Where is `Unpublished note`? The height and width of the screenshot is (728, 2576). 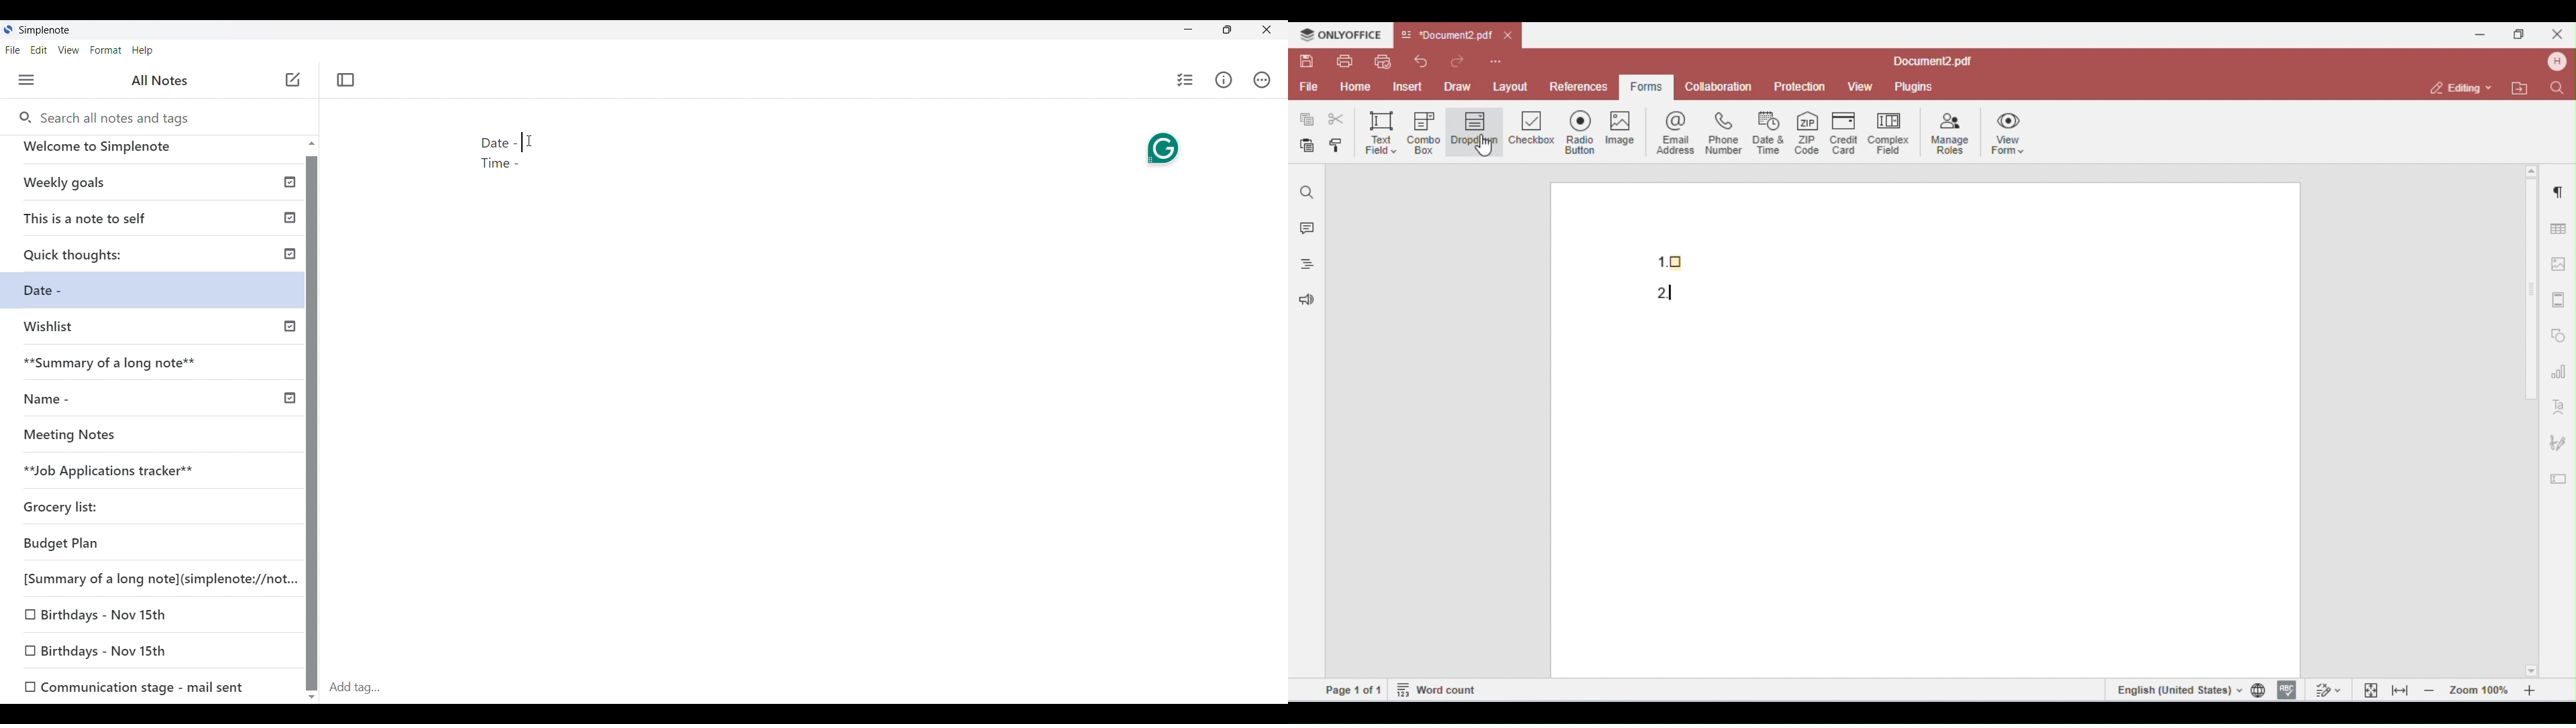
Unpublished note is located at coordinates (135, 685).